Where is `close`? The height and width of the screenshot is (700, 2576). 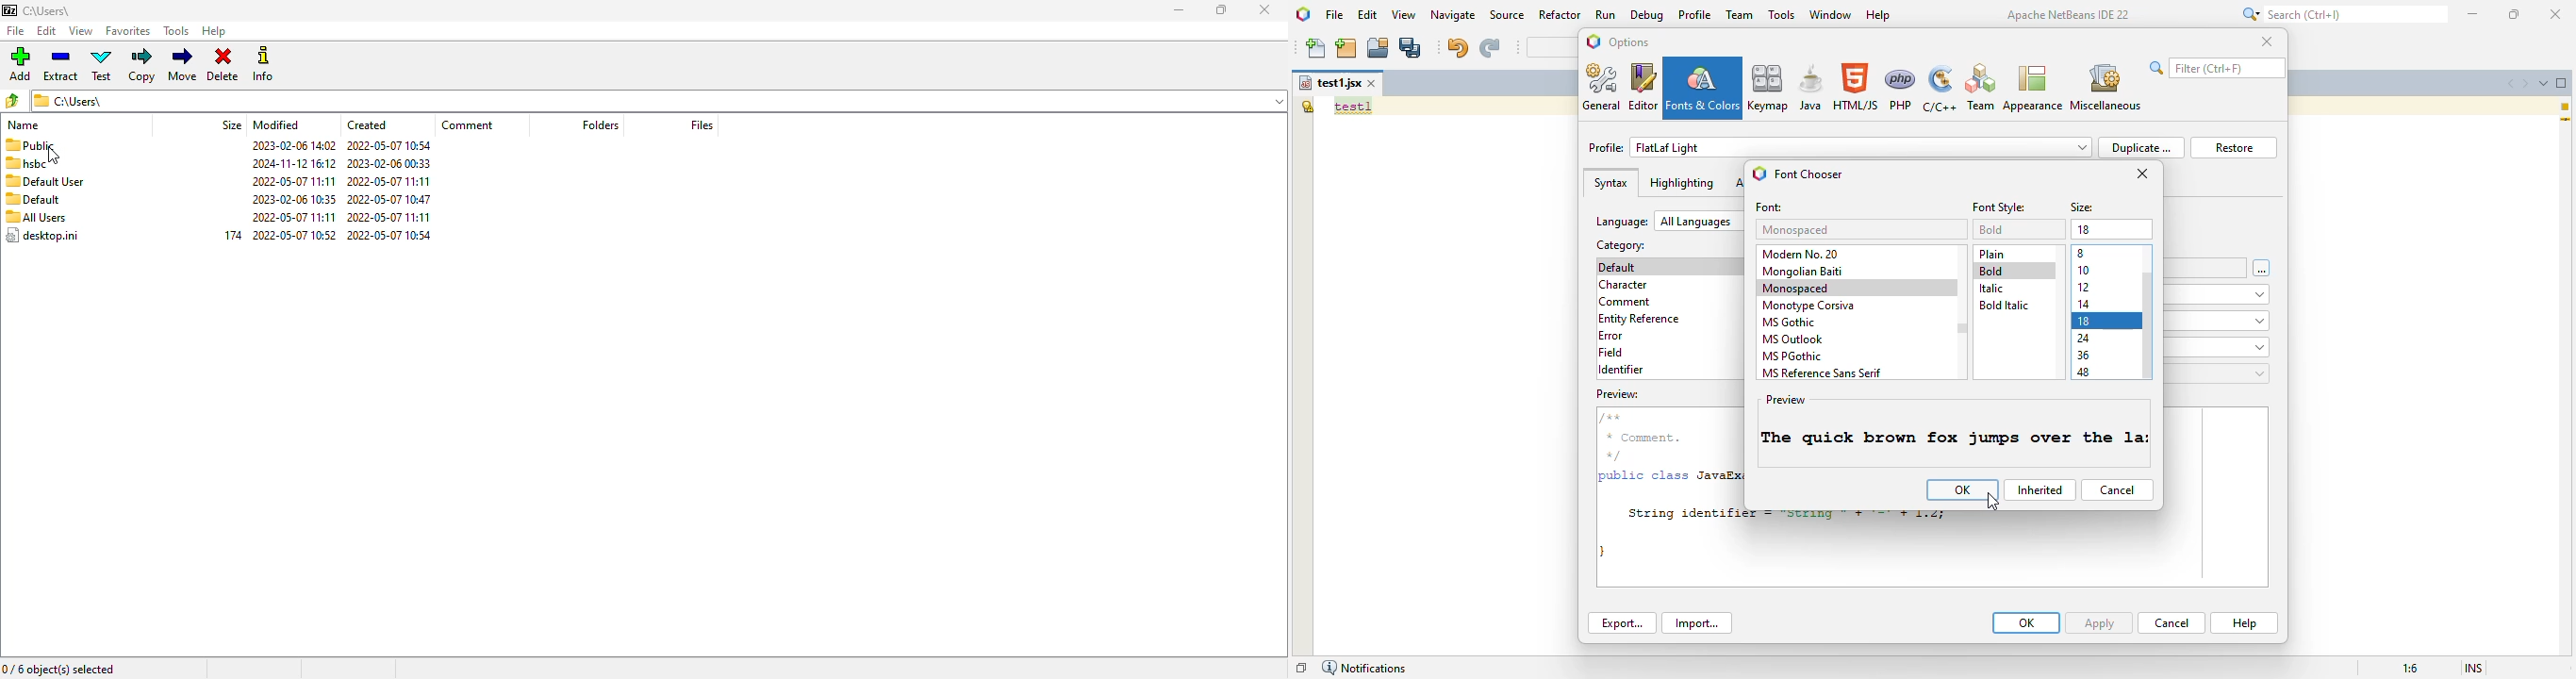 close is located at coordinates (1264, 9).